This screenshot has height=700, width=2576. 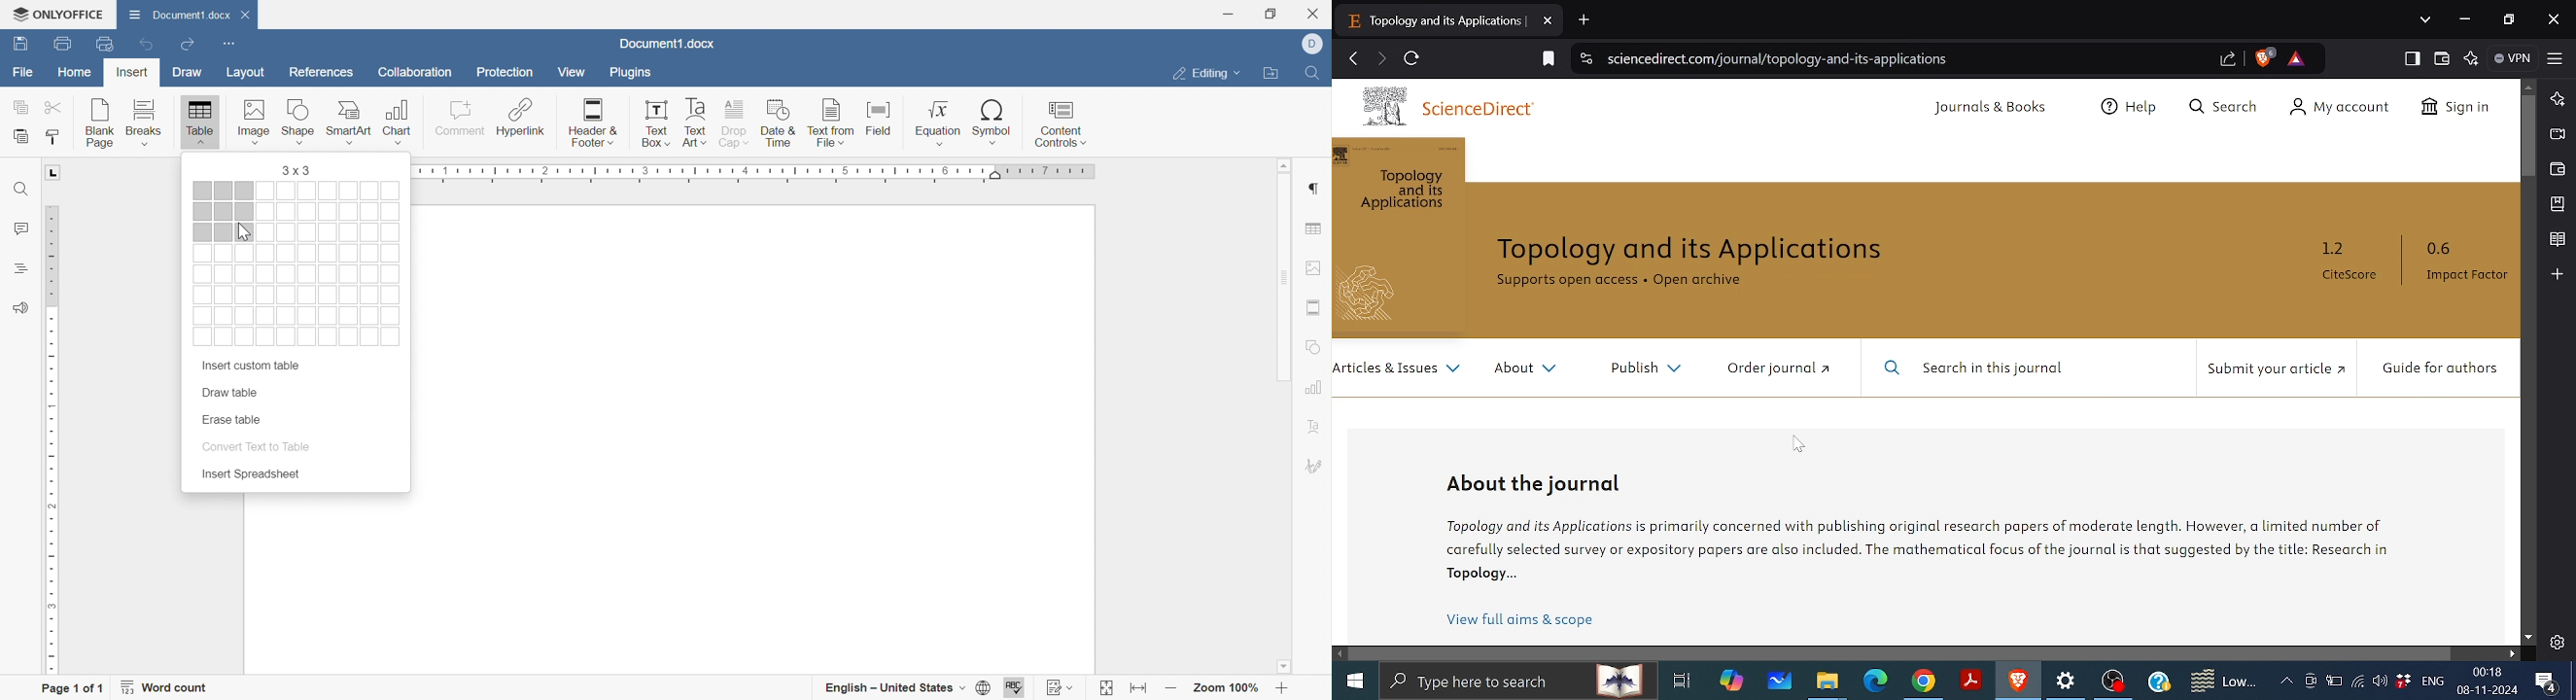 What do you see at coordinates (103, 124) in the screenshot?
I see `Insert blank page` at bounding box center [103, 124].